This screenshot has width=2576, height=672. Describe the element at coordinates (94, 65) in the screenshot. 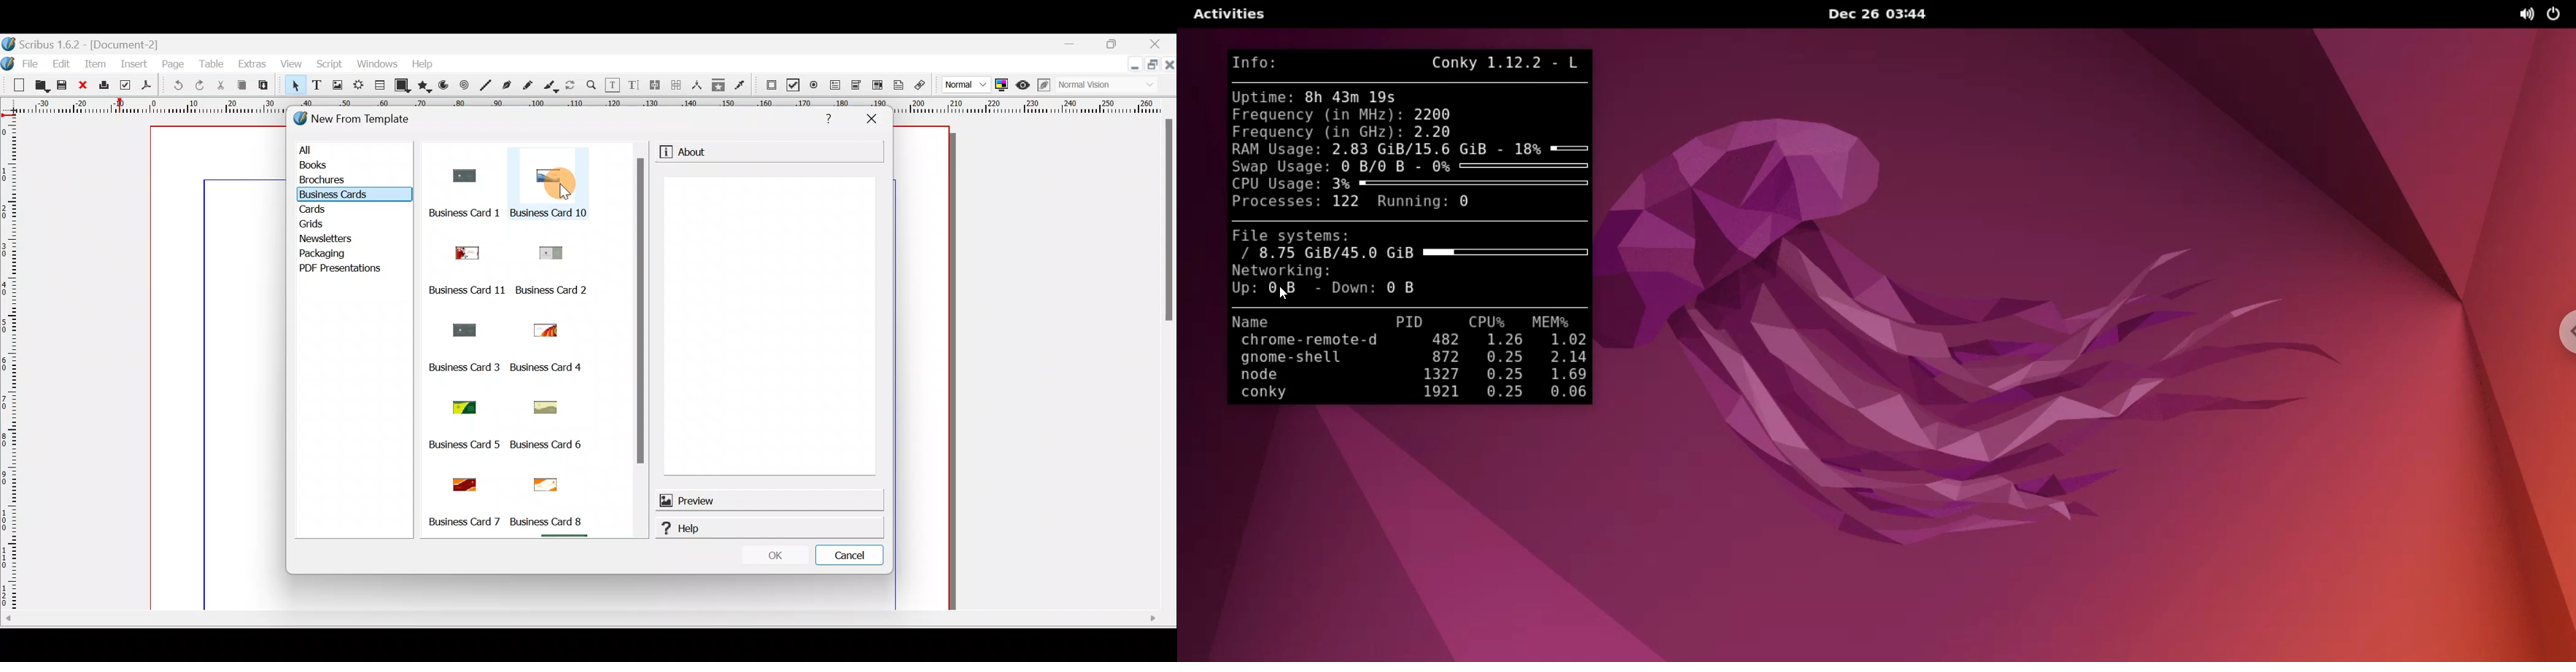

I see `Item` at that location.